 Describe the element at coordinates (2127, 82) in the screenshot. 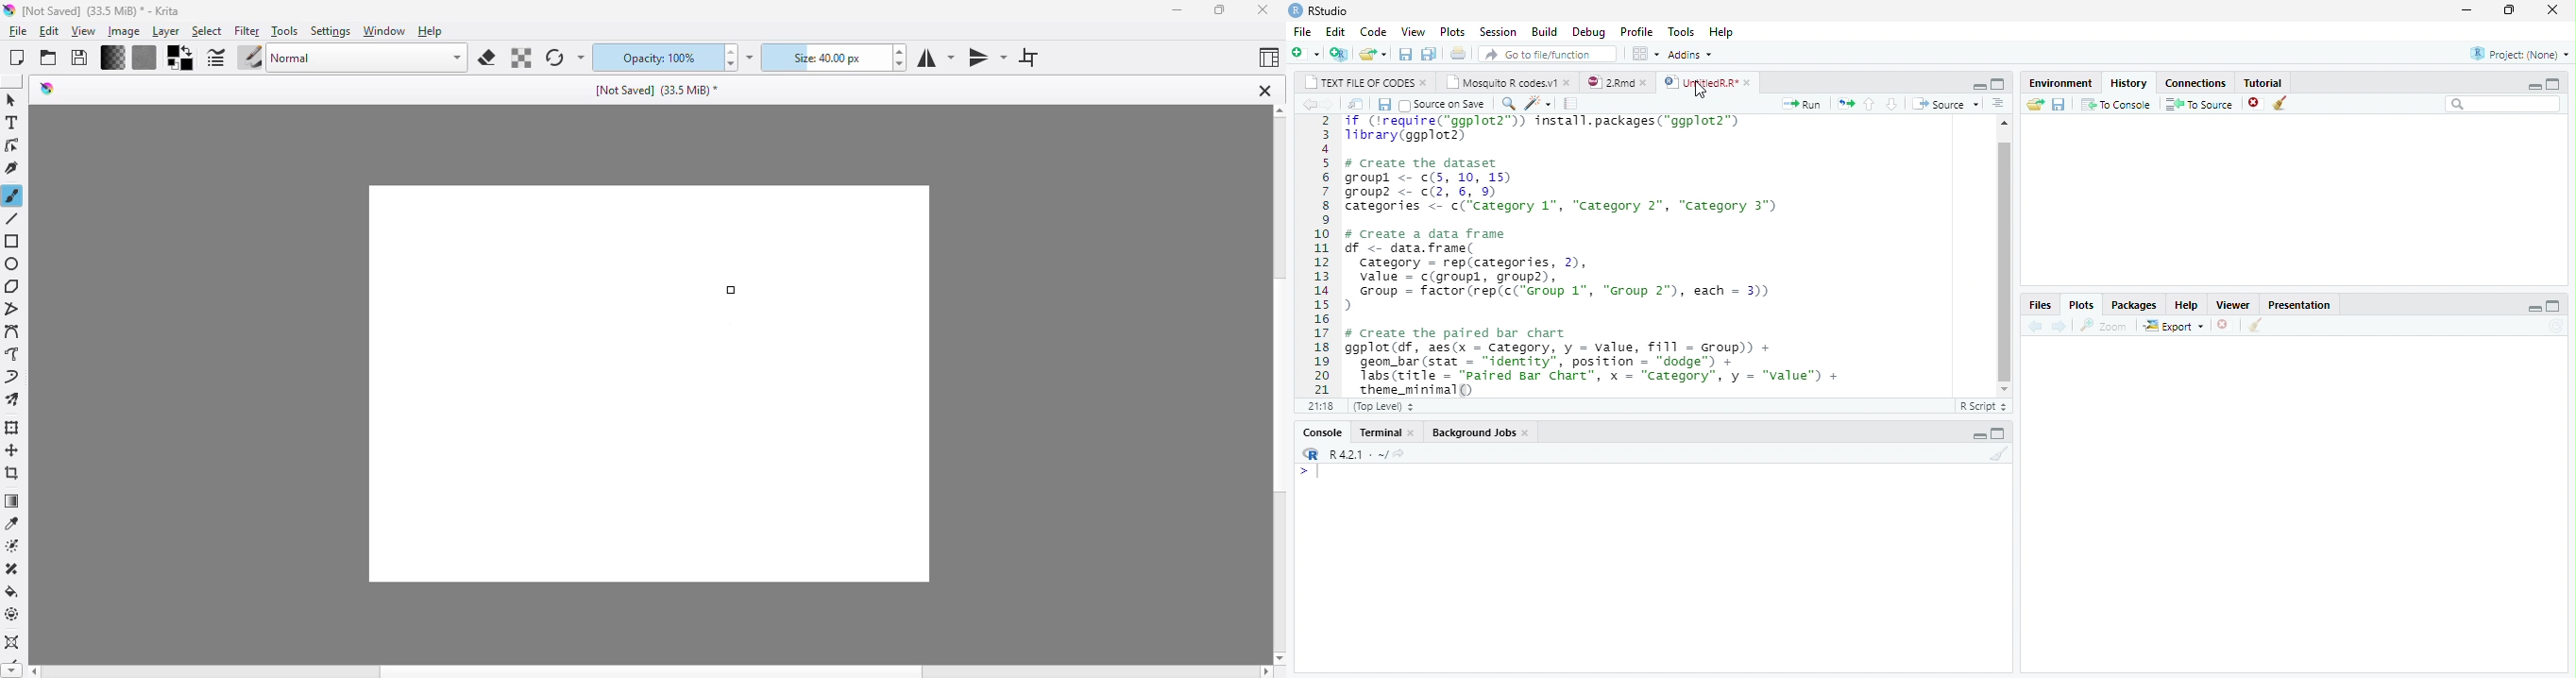

I see `history` at that location.